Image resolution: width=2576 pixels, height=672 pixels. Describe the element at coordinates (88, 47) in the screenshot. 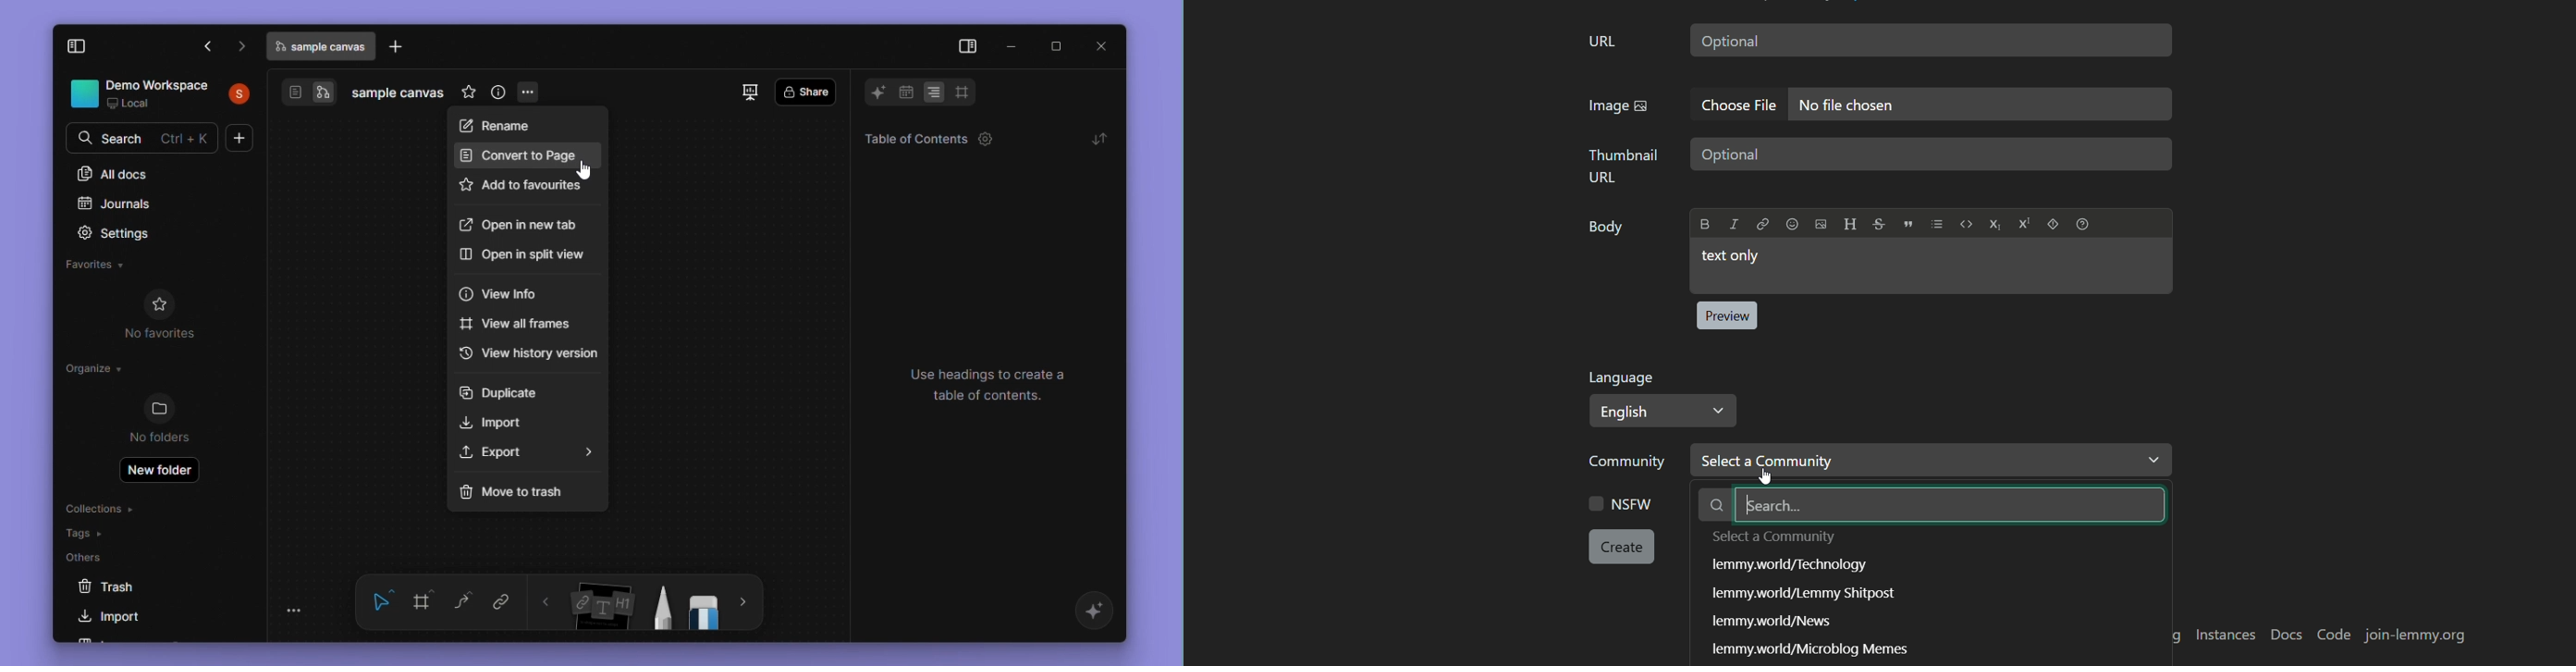

I see `collapse side pane` at that location.